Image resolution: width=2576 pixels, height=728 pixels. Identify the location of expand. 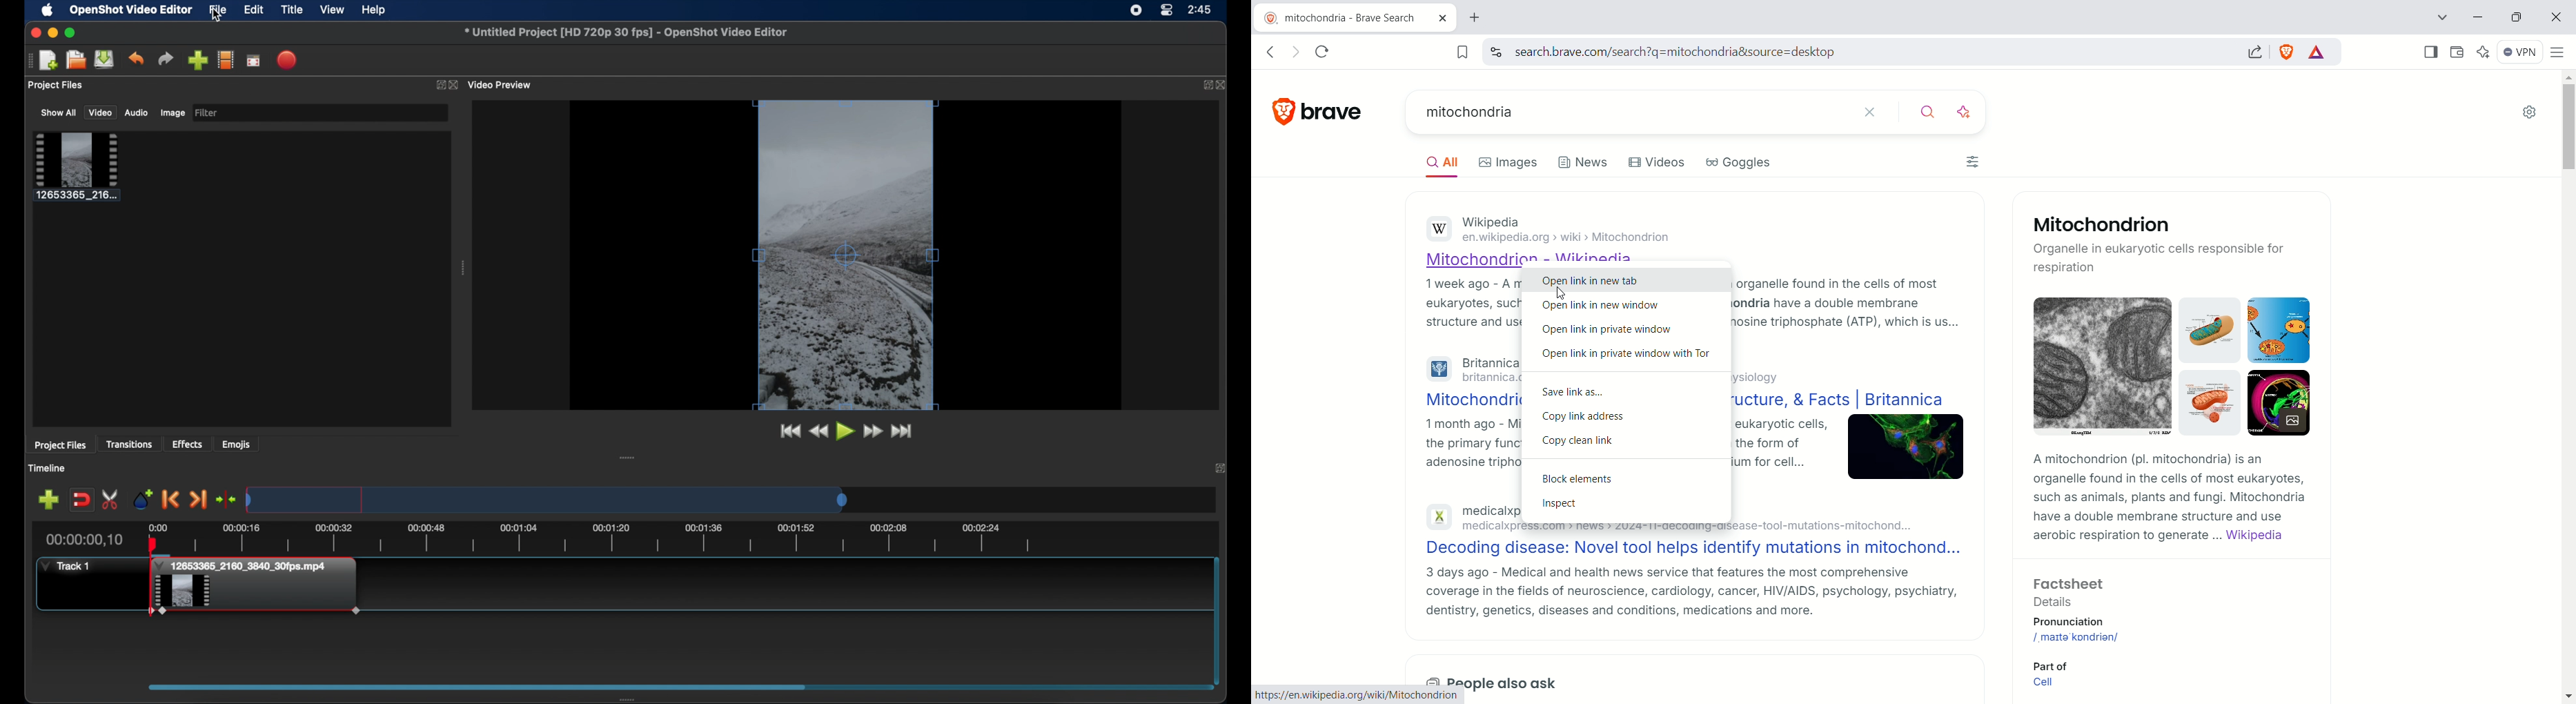
(437, 84).